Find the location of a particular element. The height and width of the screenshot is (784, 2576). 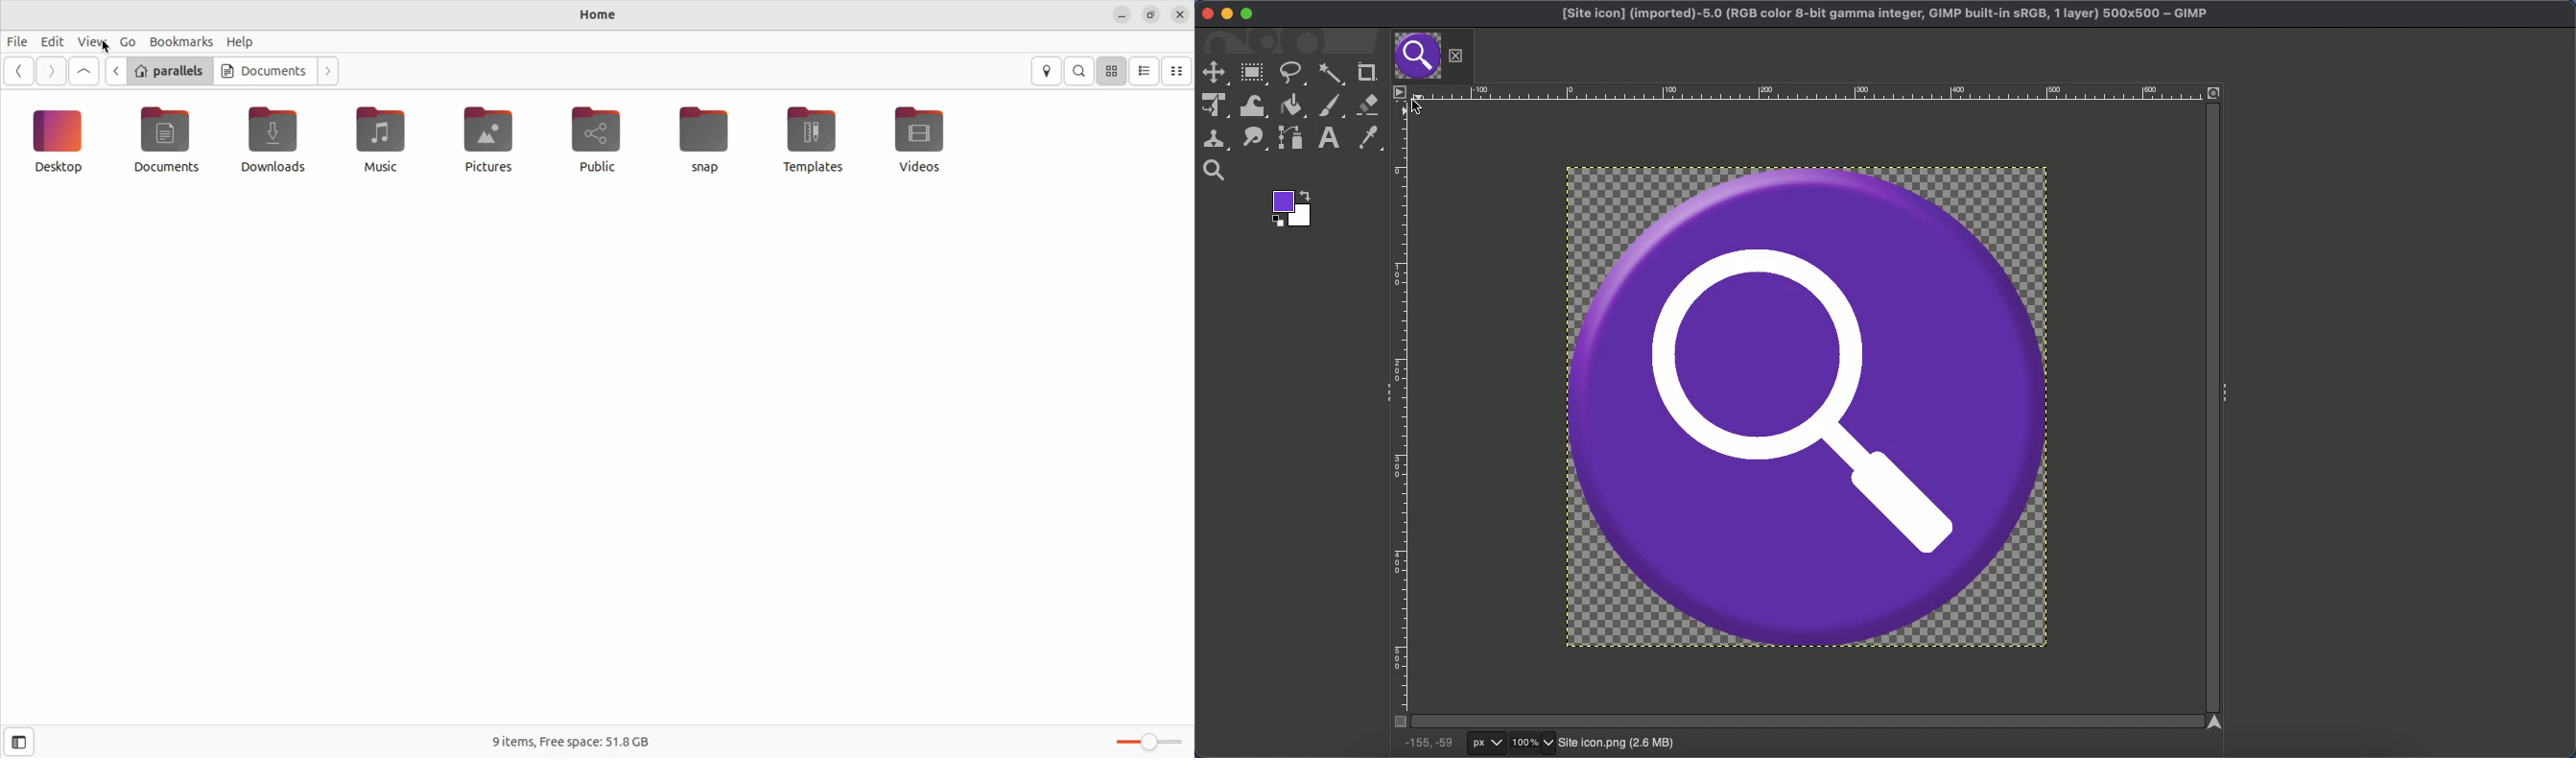

Clone is located at coordinates (1215, 139).